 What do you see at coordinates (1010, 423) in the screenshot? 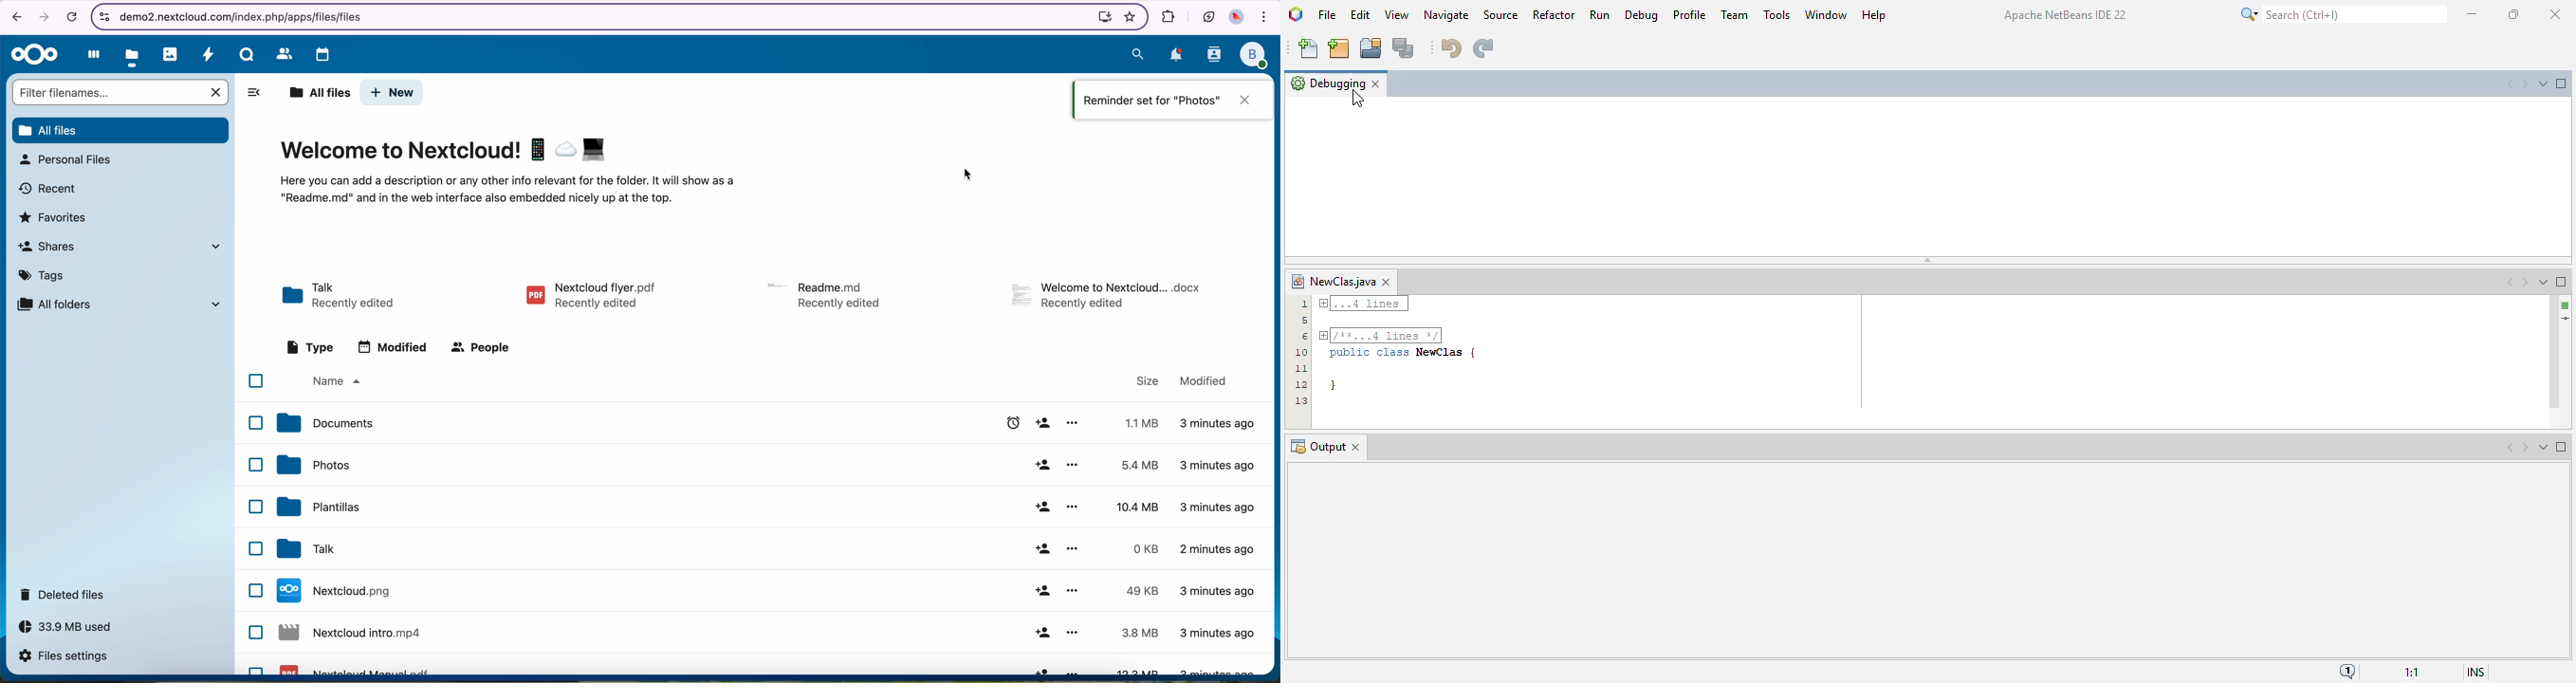
I see `enable reminder` at bounding box center [1010, 423].